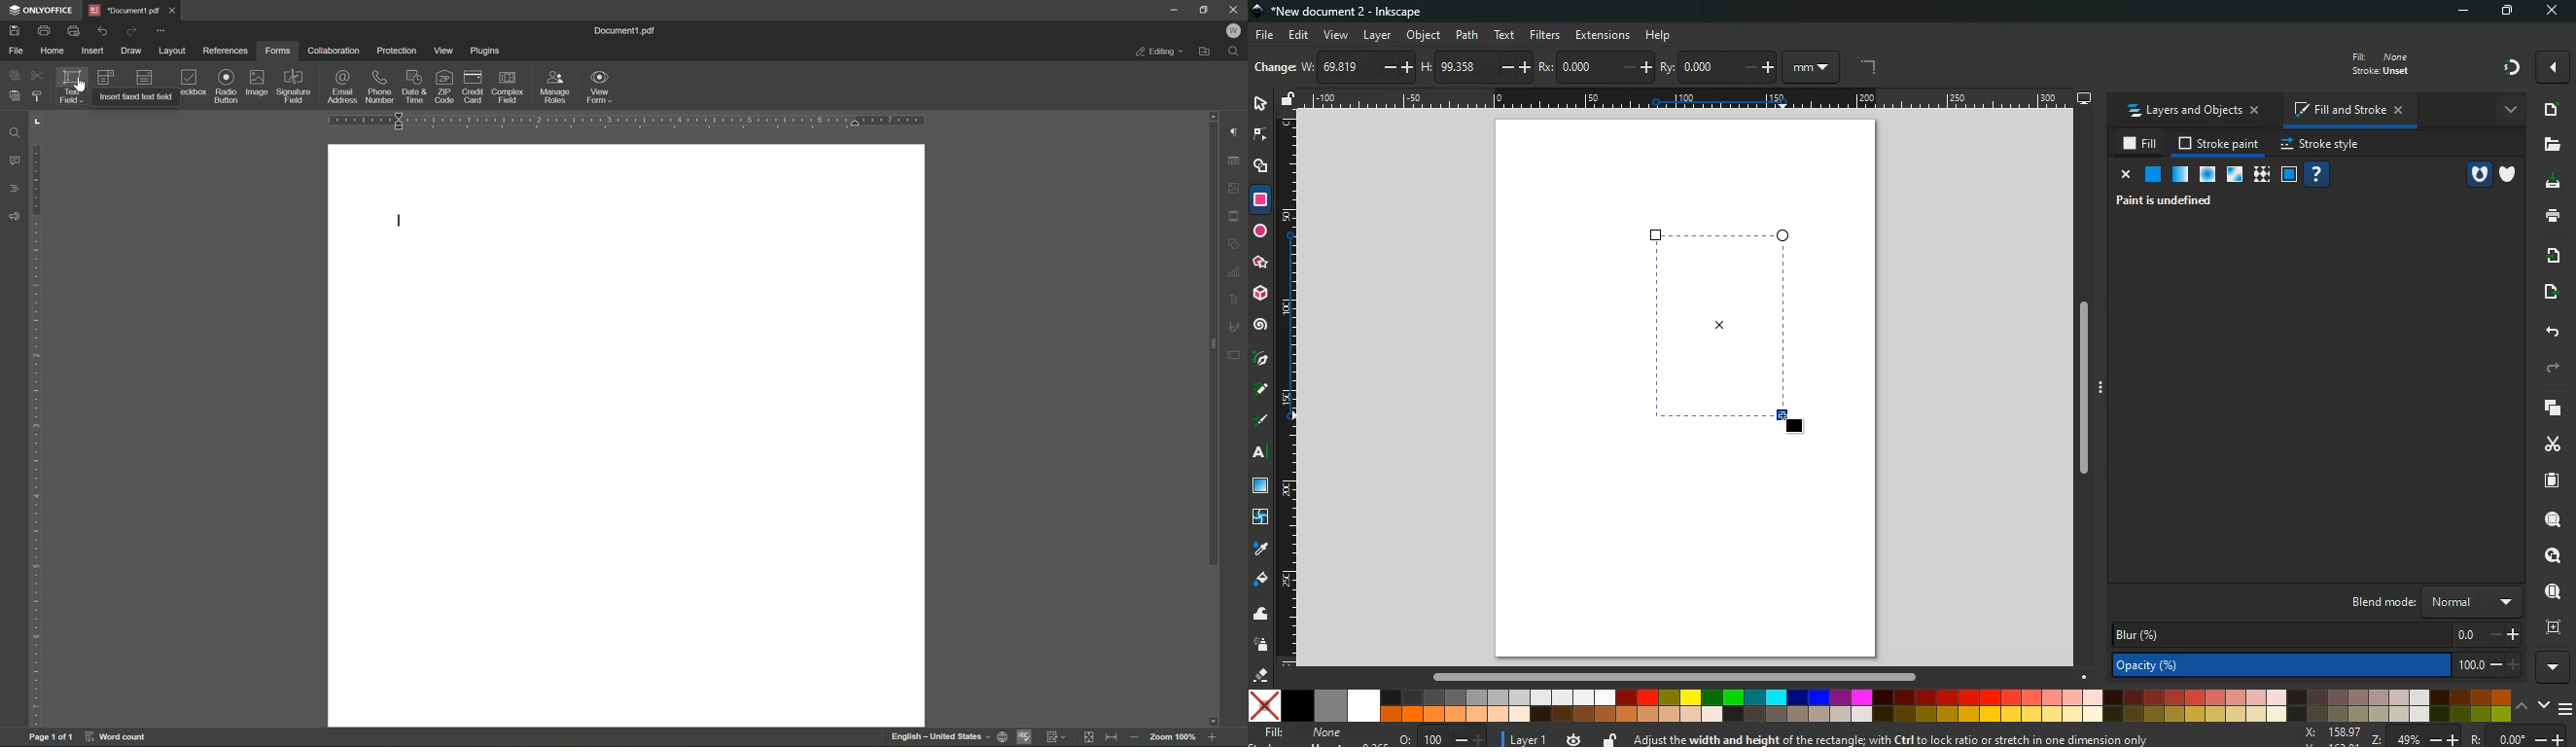 This screenshot has height=756, width=2576. Describe the element at coordinates (1810, 67) in the screenshot. I see `mm` at that location.